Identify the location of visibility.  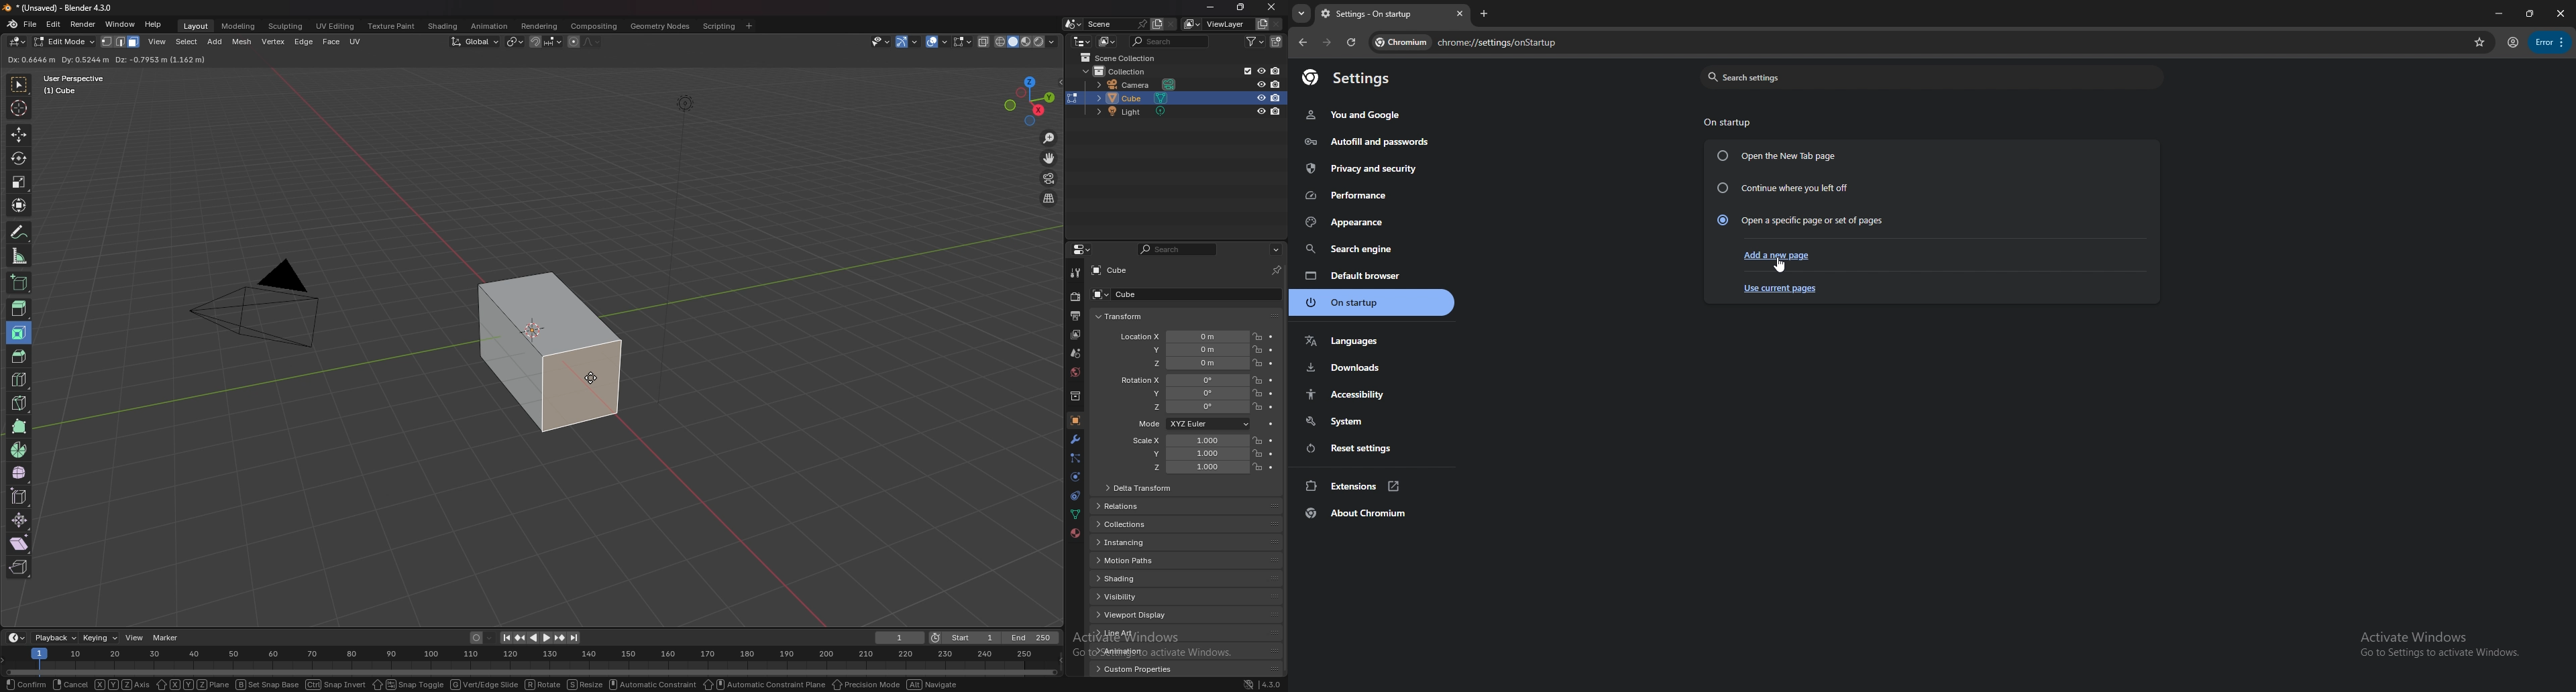
(1135, 596).